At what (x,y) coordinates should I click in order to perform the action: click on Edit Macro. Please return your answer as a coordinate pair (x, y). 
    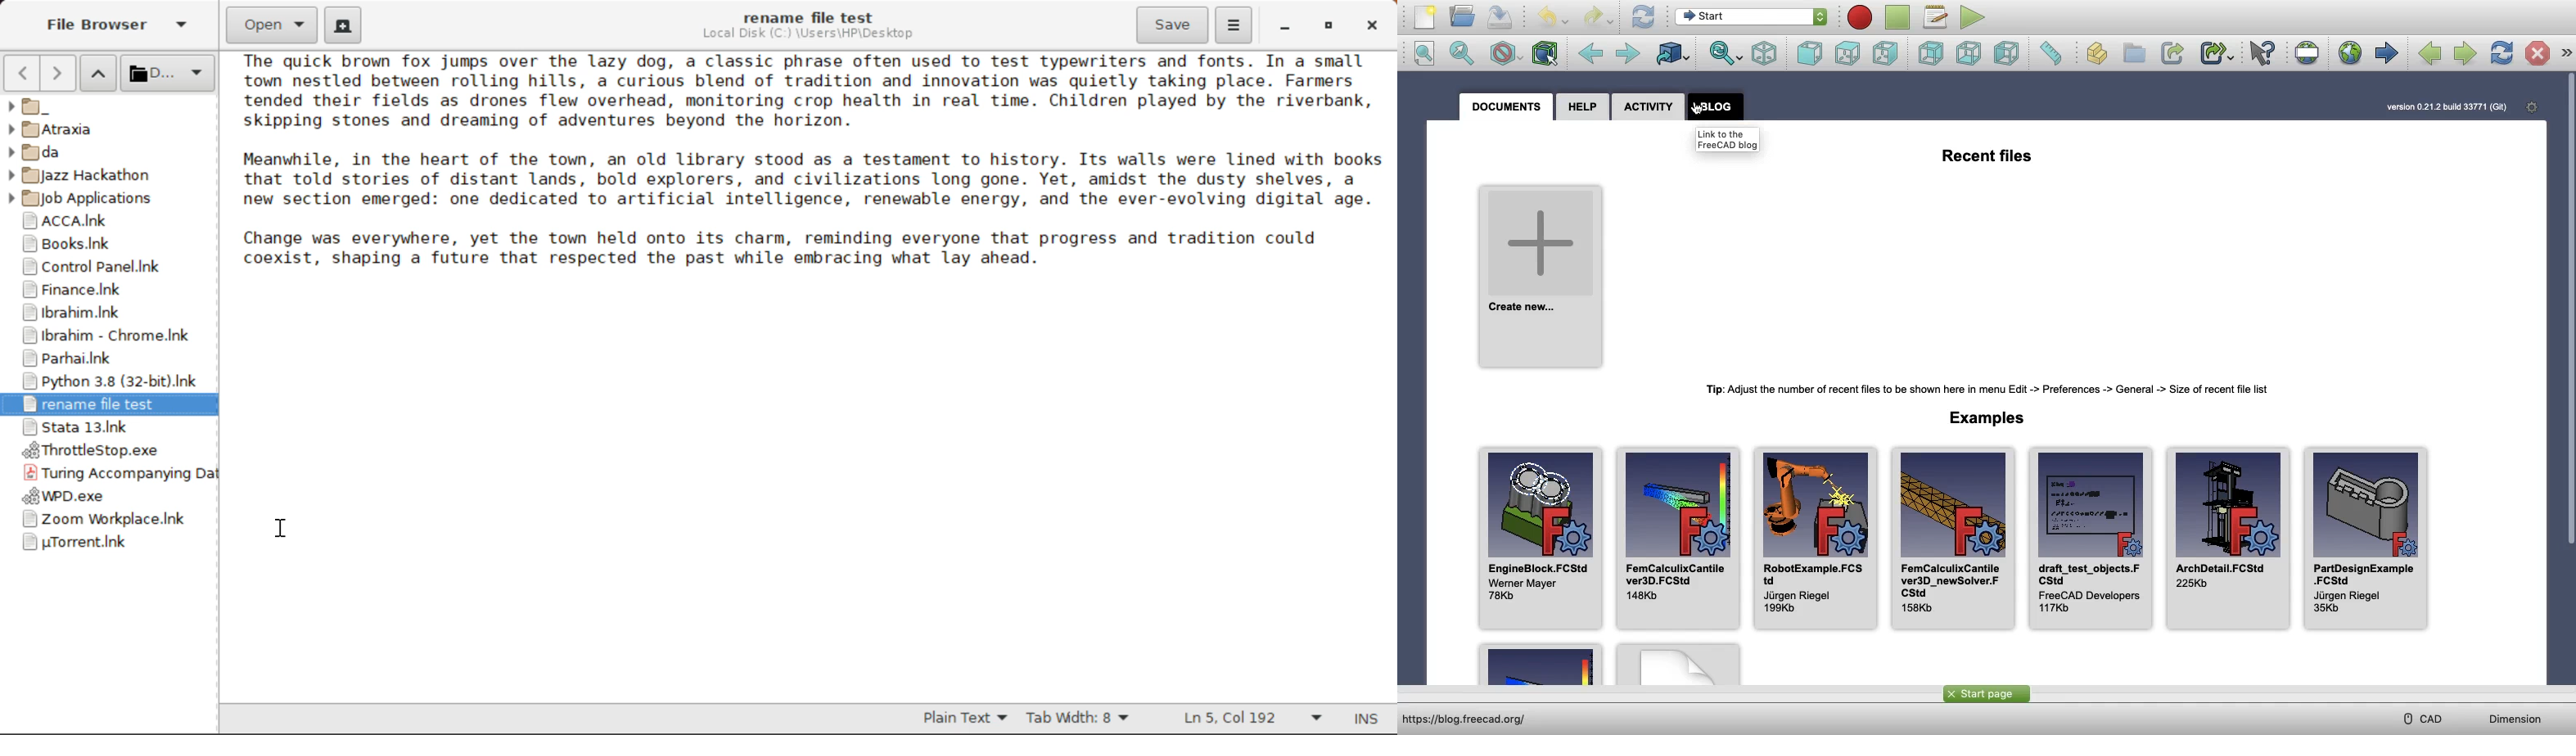
    Looking at the image, I should click on (1937, 17).